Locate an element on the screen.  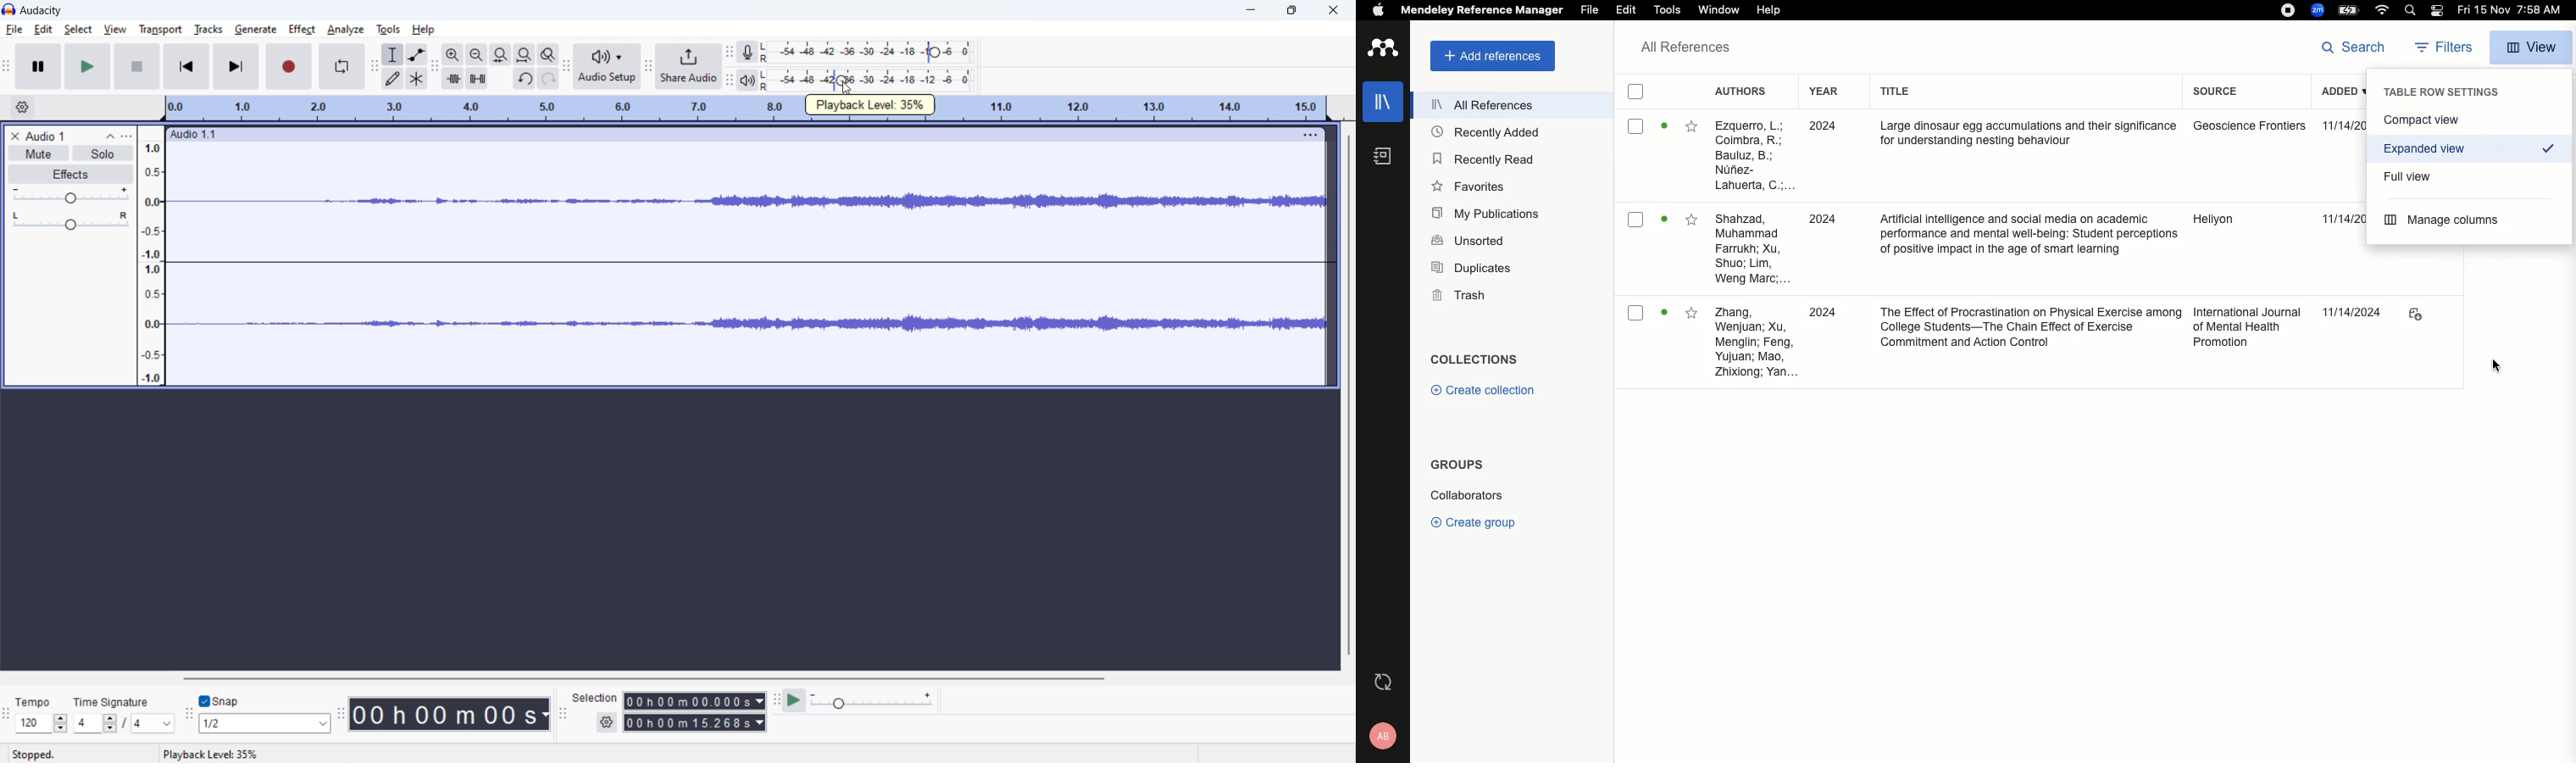
audio setup is located at coordinates (607, 67).